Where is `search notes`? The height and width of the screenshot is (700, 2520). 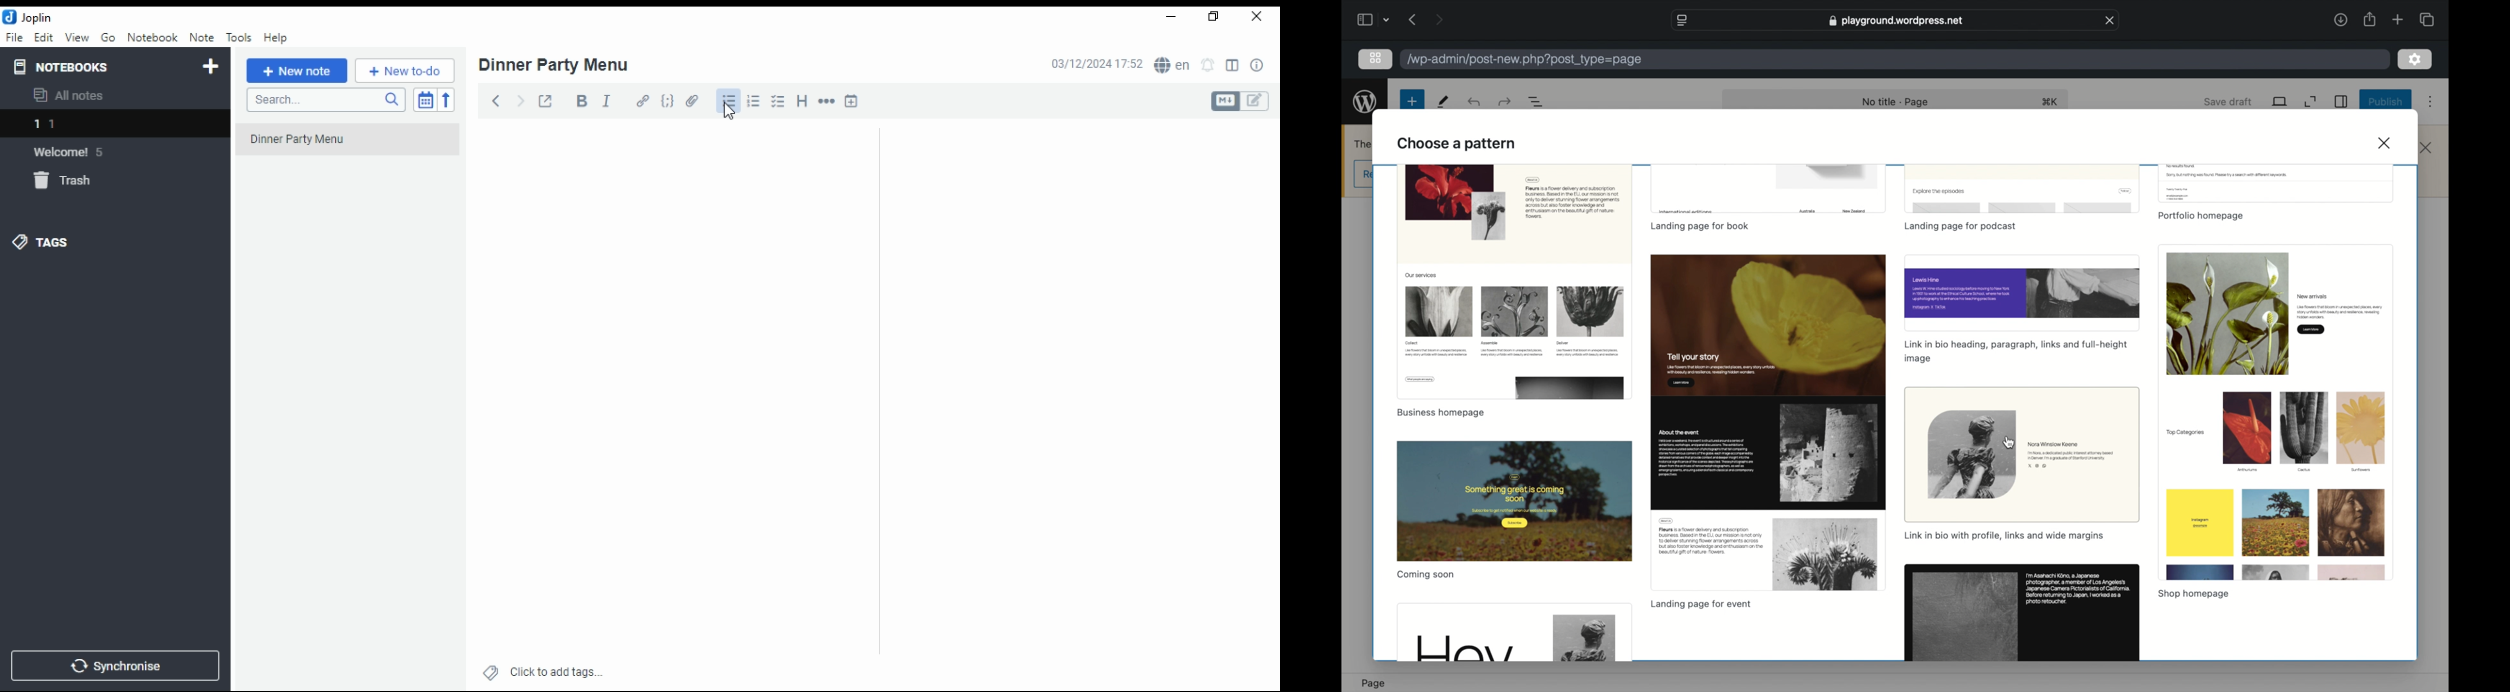
search notes is located at coordinates (324, 101).